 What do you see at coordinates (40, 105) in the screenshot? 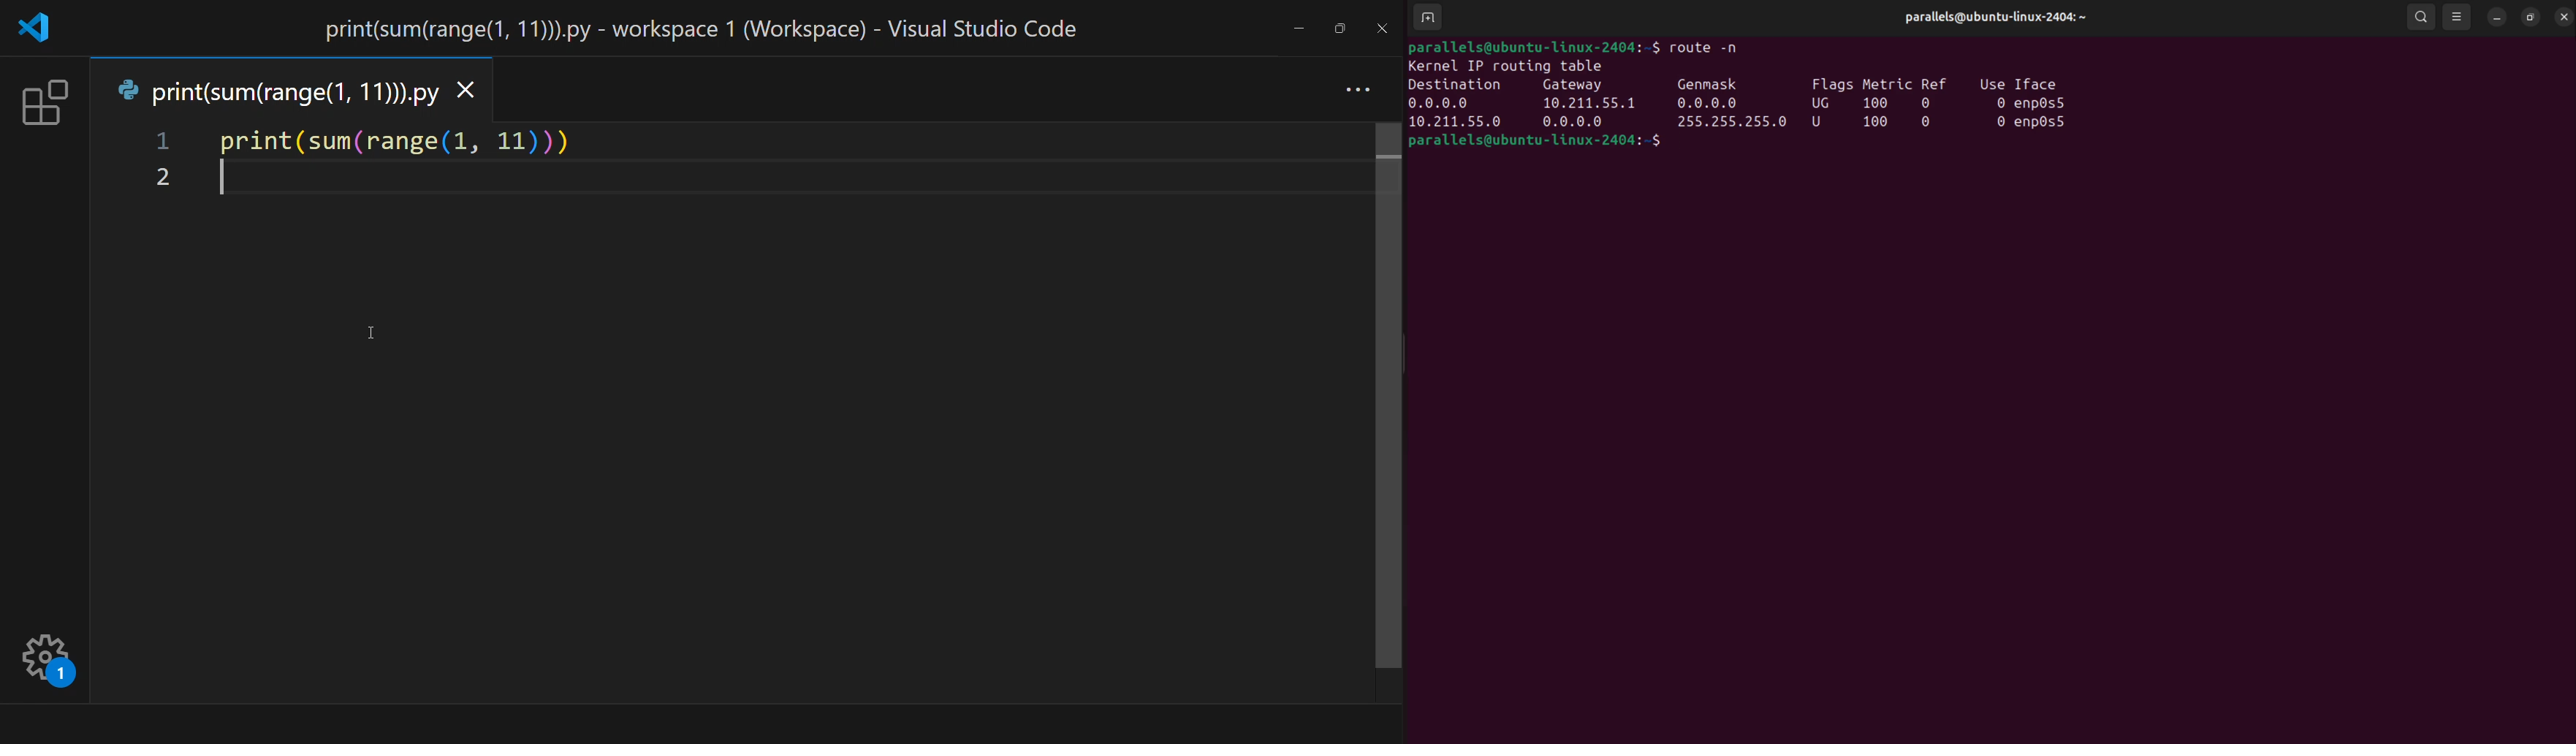
I see `extension` at bounding box center [40, 105].